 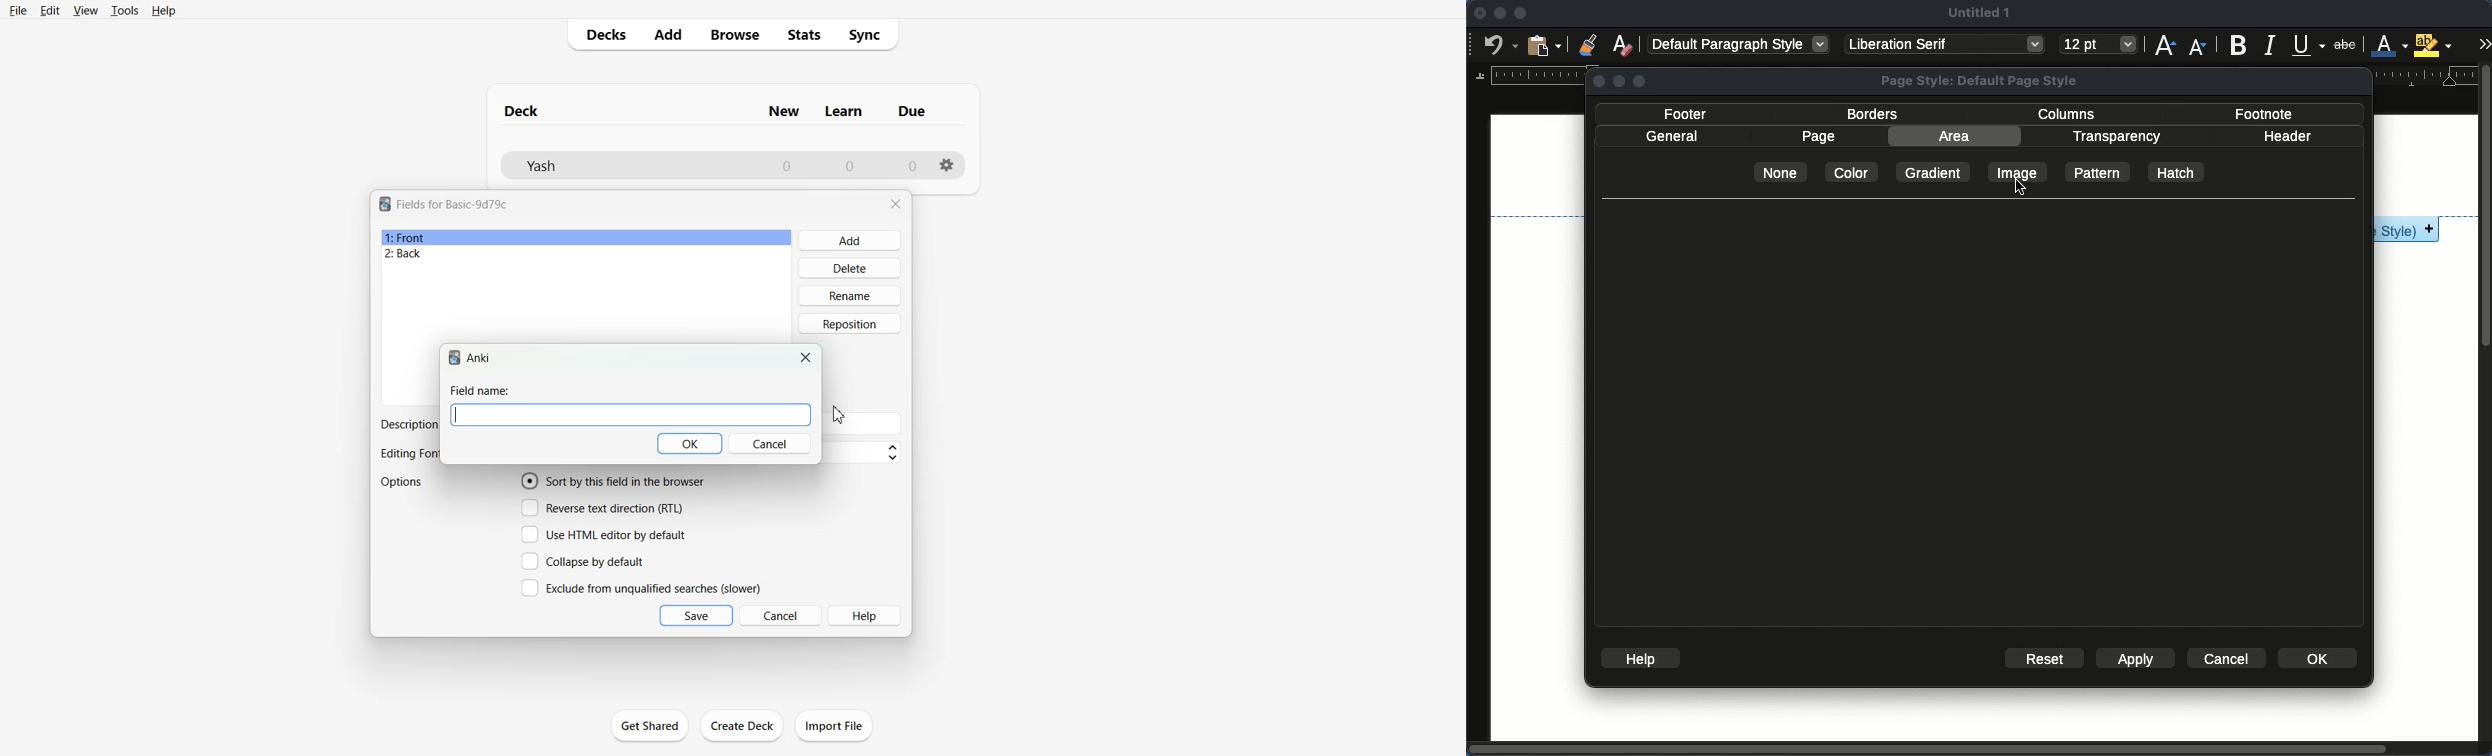 I want to click on Stats, so click(x=805, y=35).